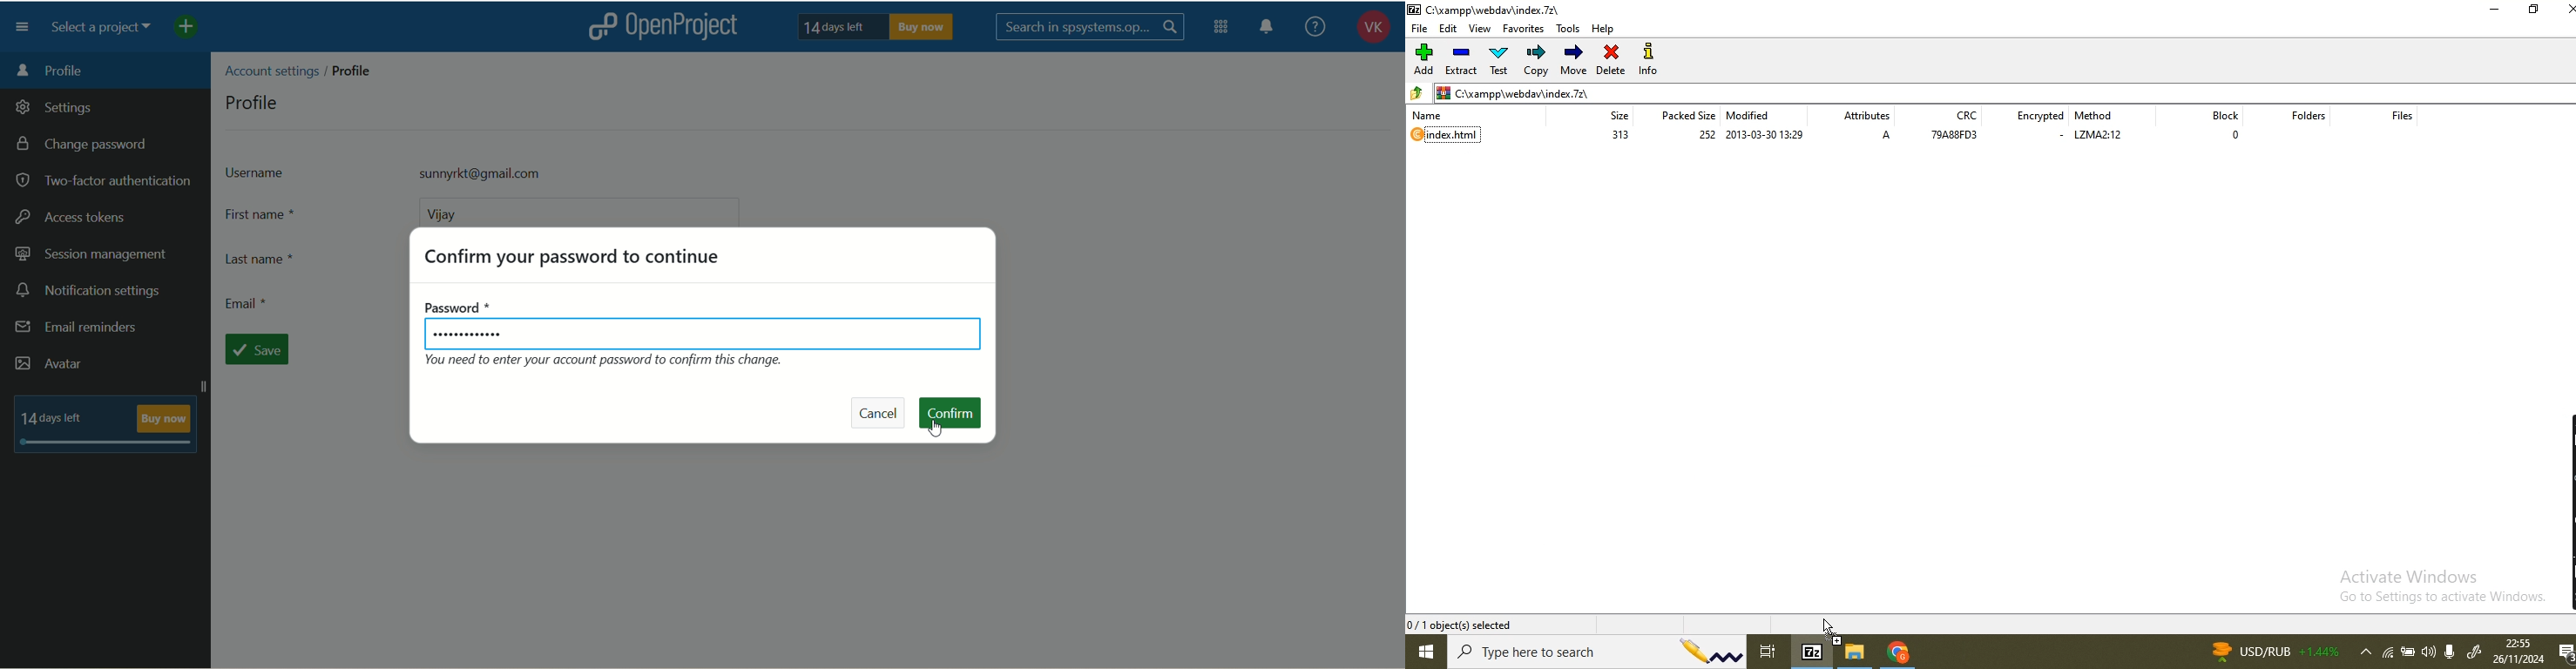  I want to click on A, so click(1887, 139).